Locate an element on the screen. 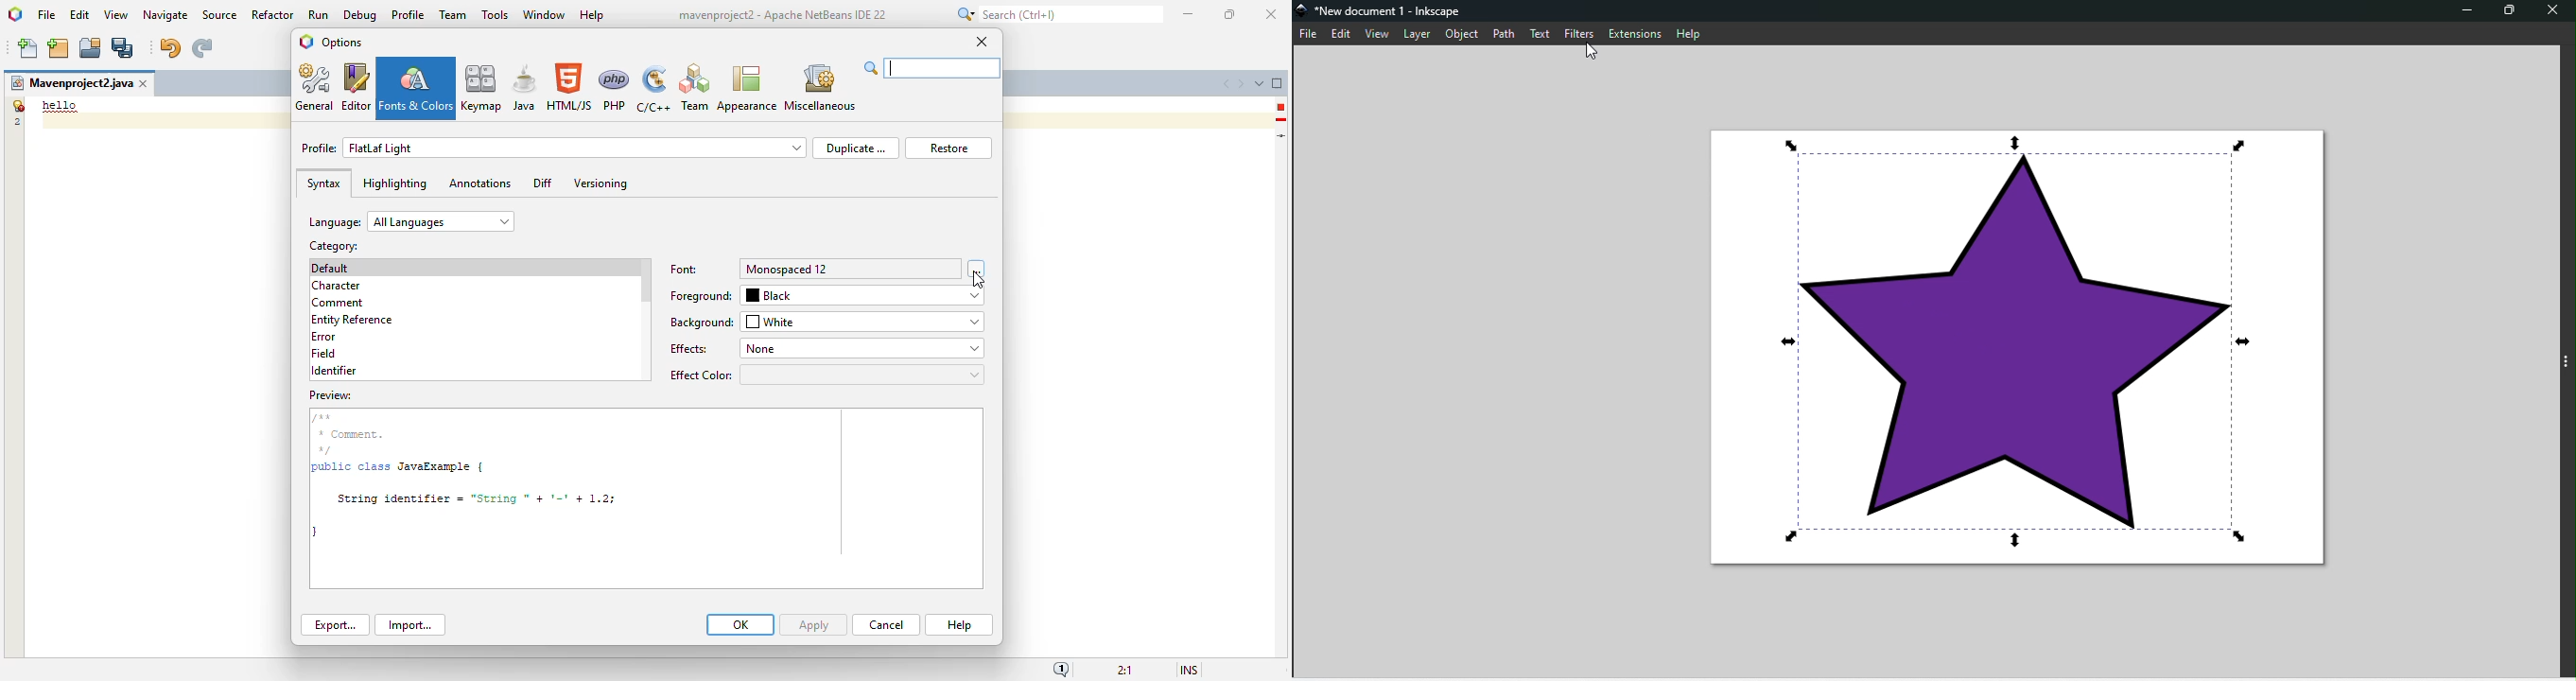 This screenshot has height=700, width=2576. edit is located at coordinates (80, 14).